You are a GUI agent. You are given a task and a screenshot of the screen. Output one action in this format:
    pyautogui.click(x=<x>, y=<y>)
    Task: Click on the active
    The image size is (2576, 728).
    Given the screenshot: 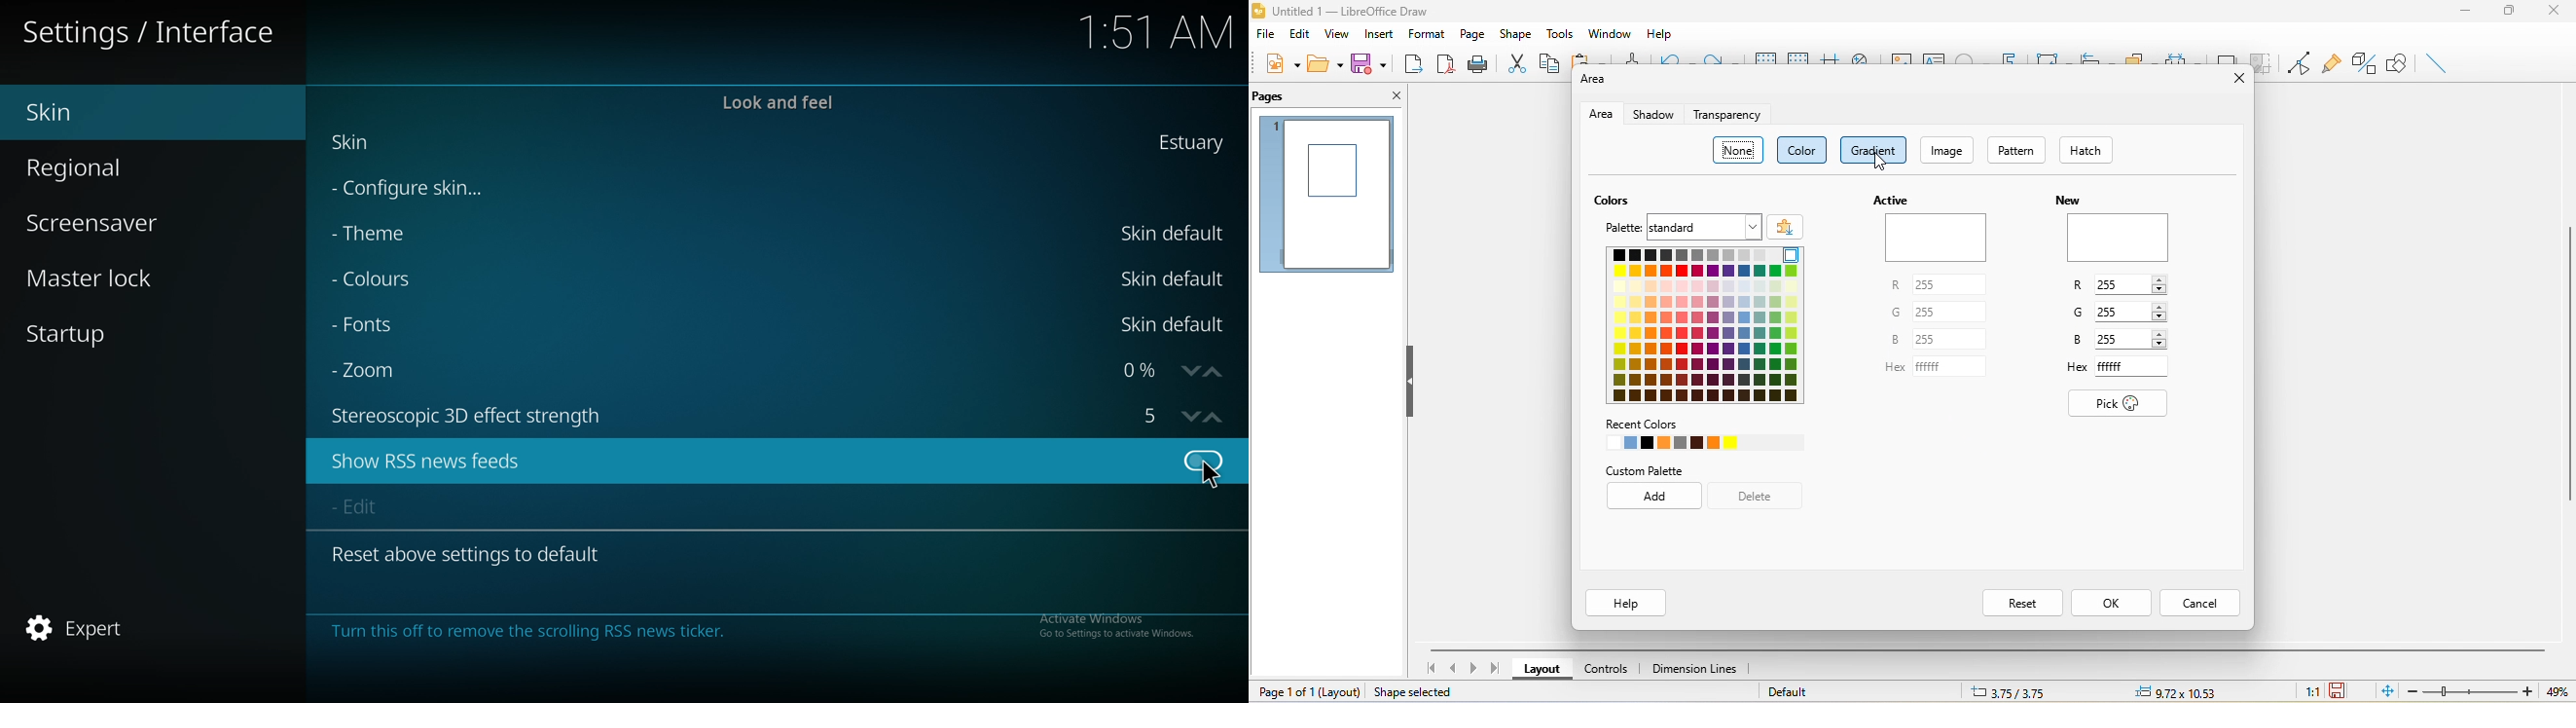 What is the action you would take?
    pyautogui.click(x=1935, y=230)
    